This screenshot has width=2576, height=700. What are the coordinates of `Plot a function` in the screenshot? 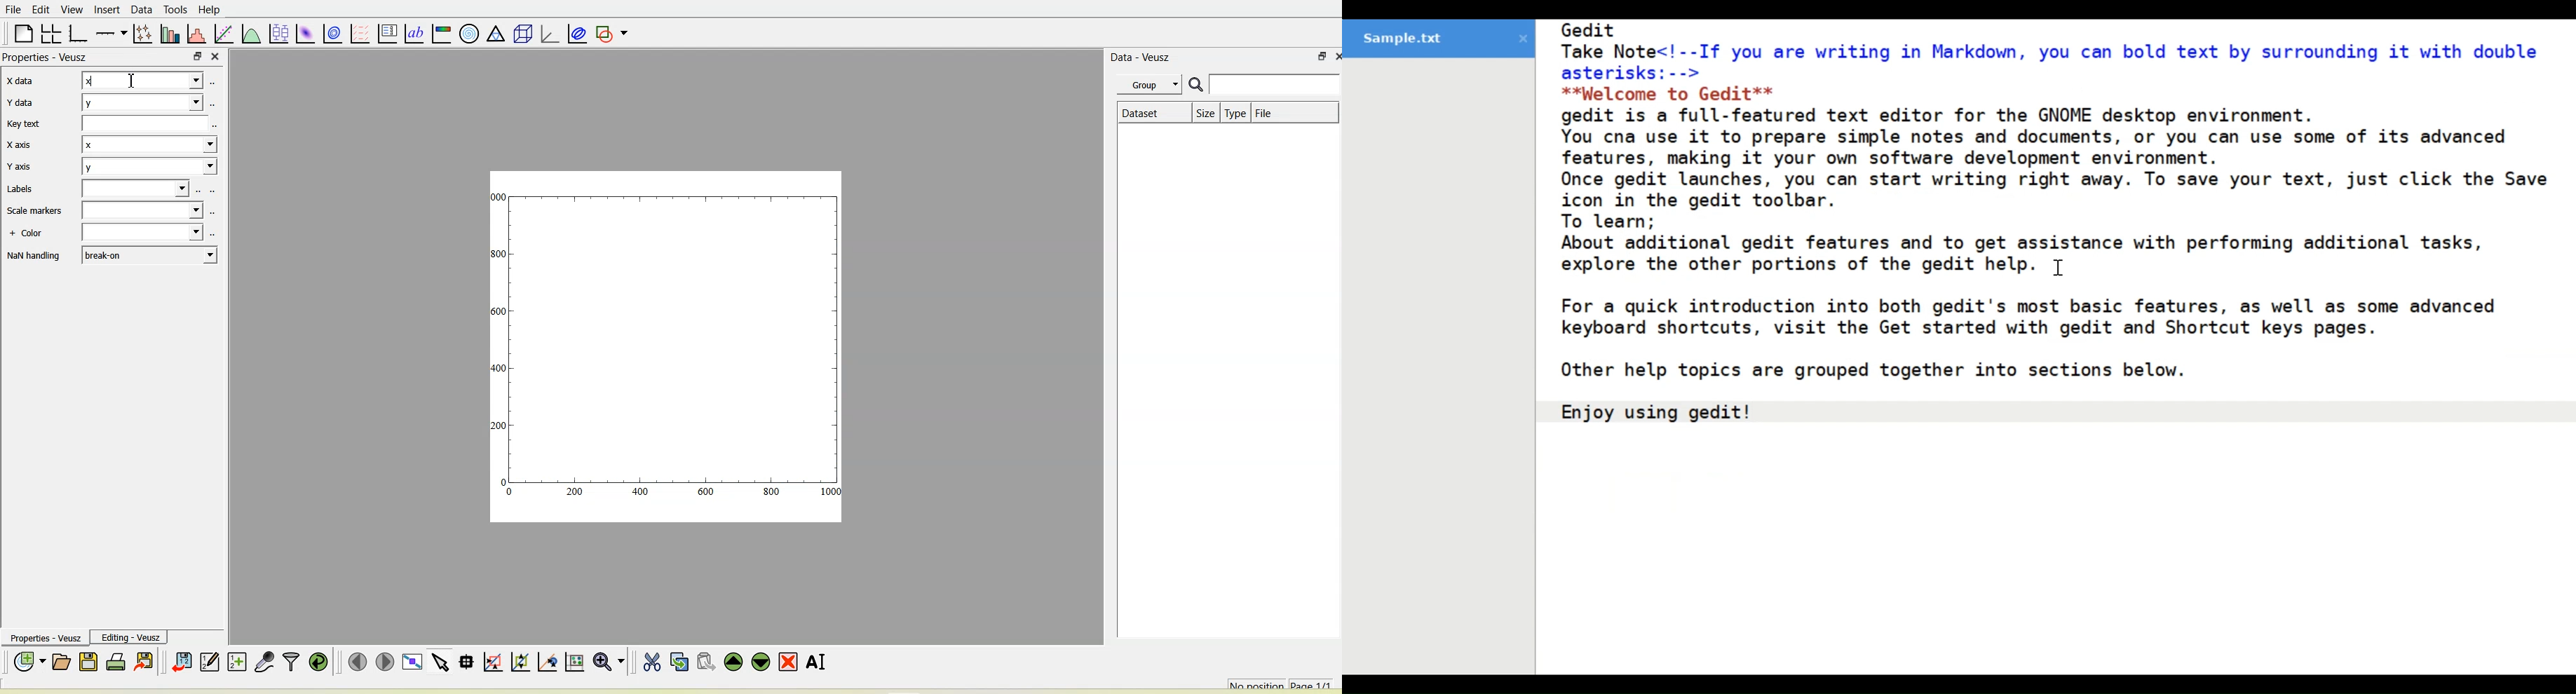 It's located at (251, 34).